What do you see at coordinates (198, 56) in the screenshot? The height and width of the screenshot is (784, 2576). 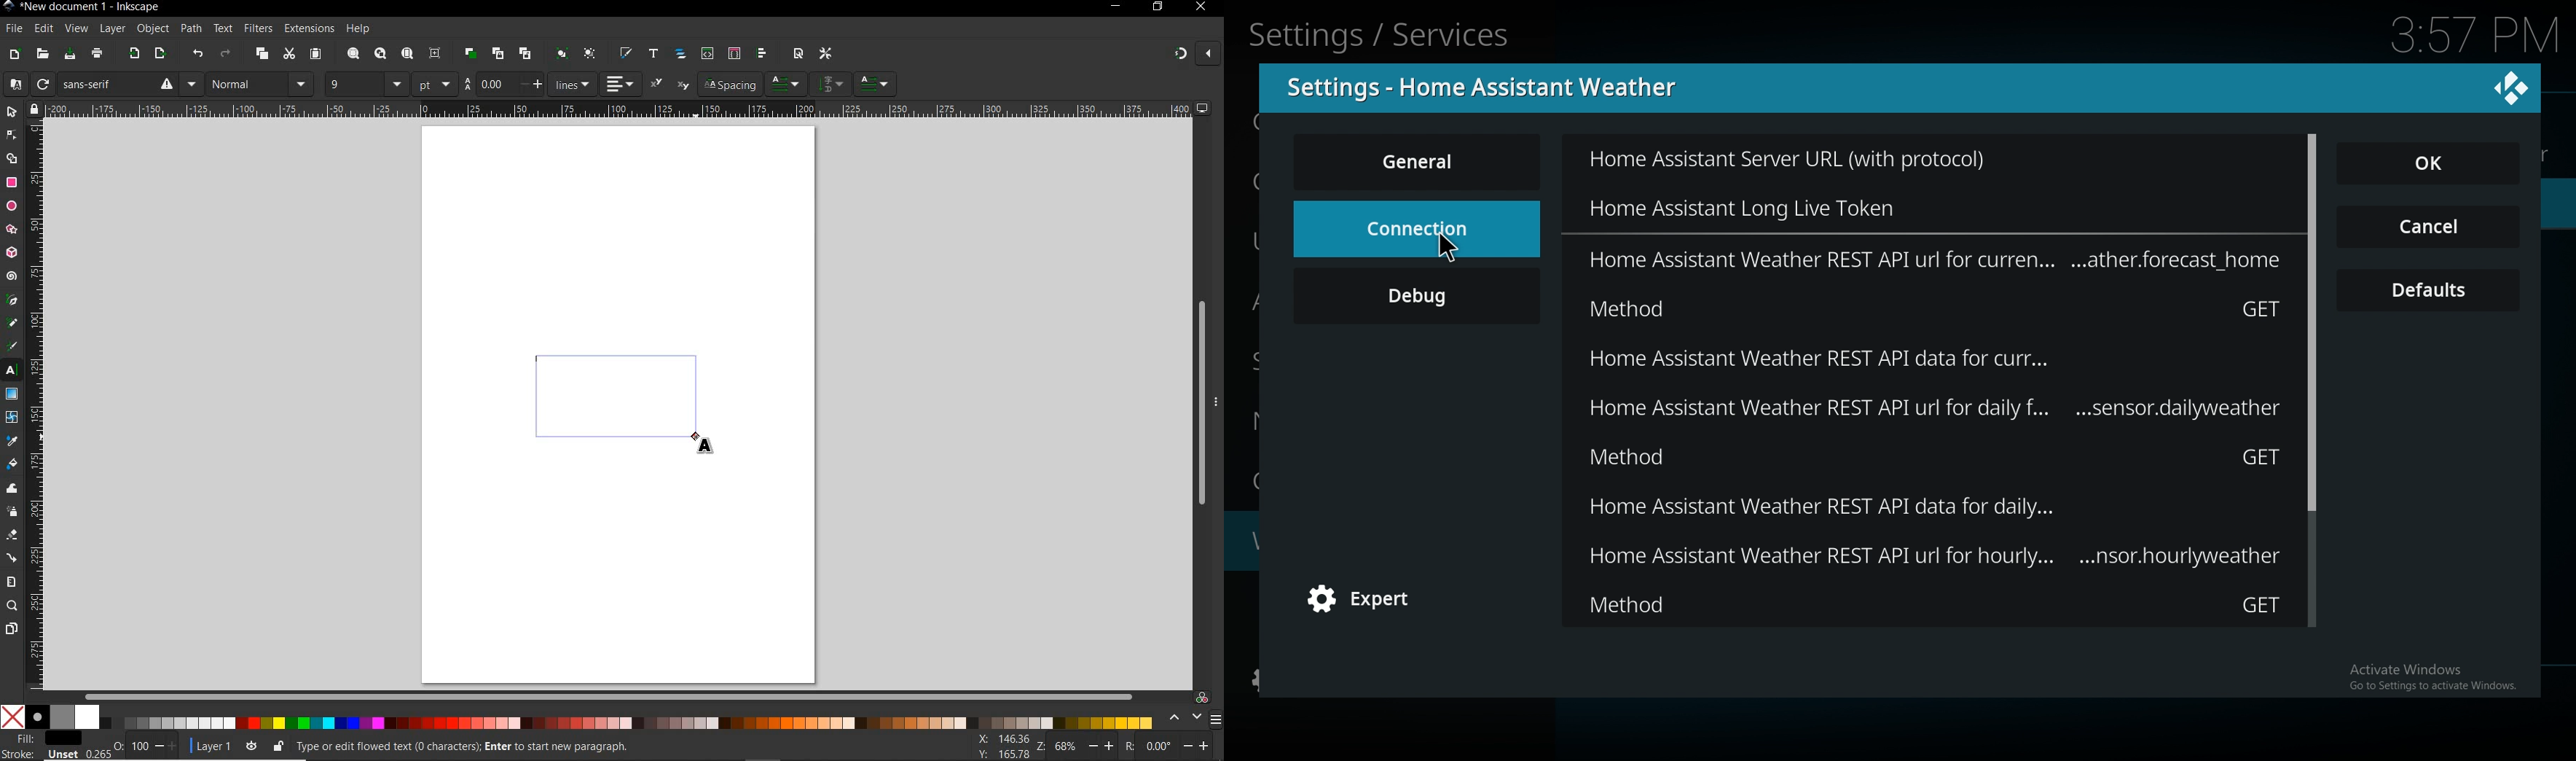 I see `undo` at bounding box center [198, 56].